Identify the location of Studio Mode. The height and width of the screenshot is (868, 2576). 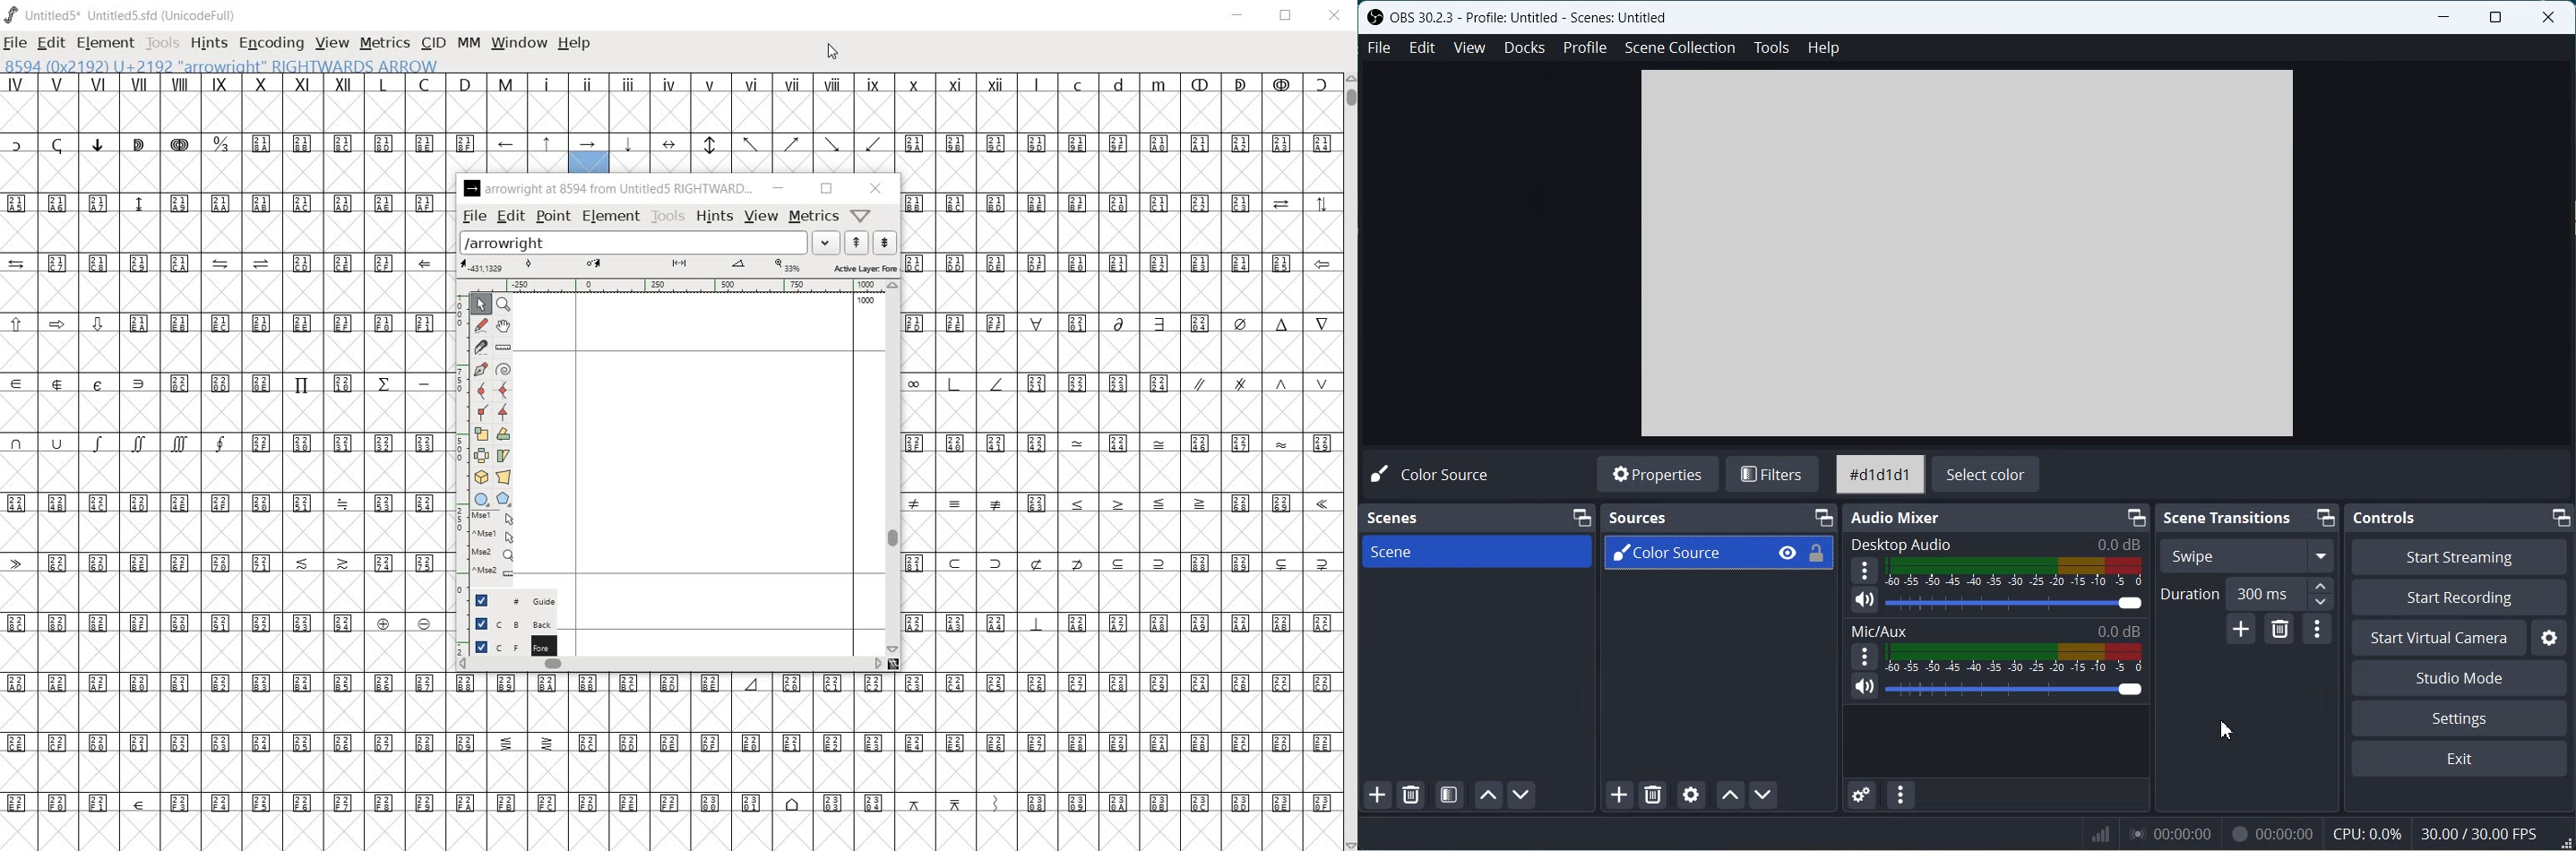
(2459, 678).